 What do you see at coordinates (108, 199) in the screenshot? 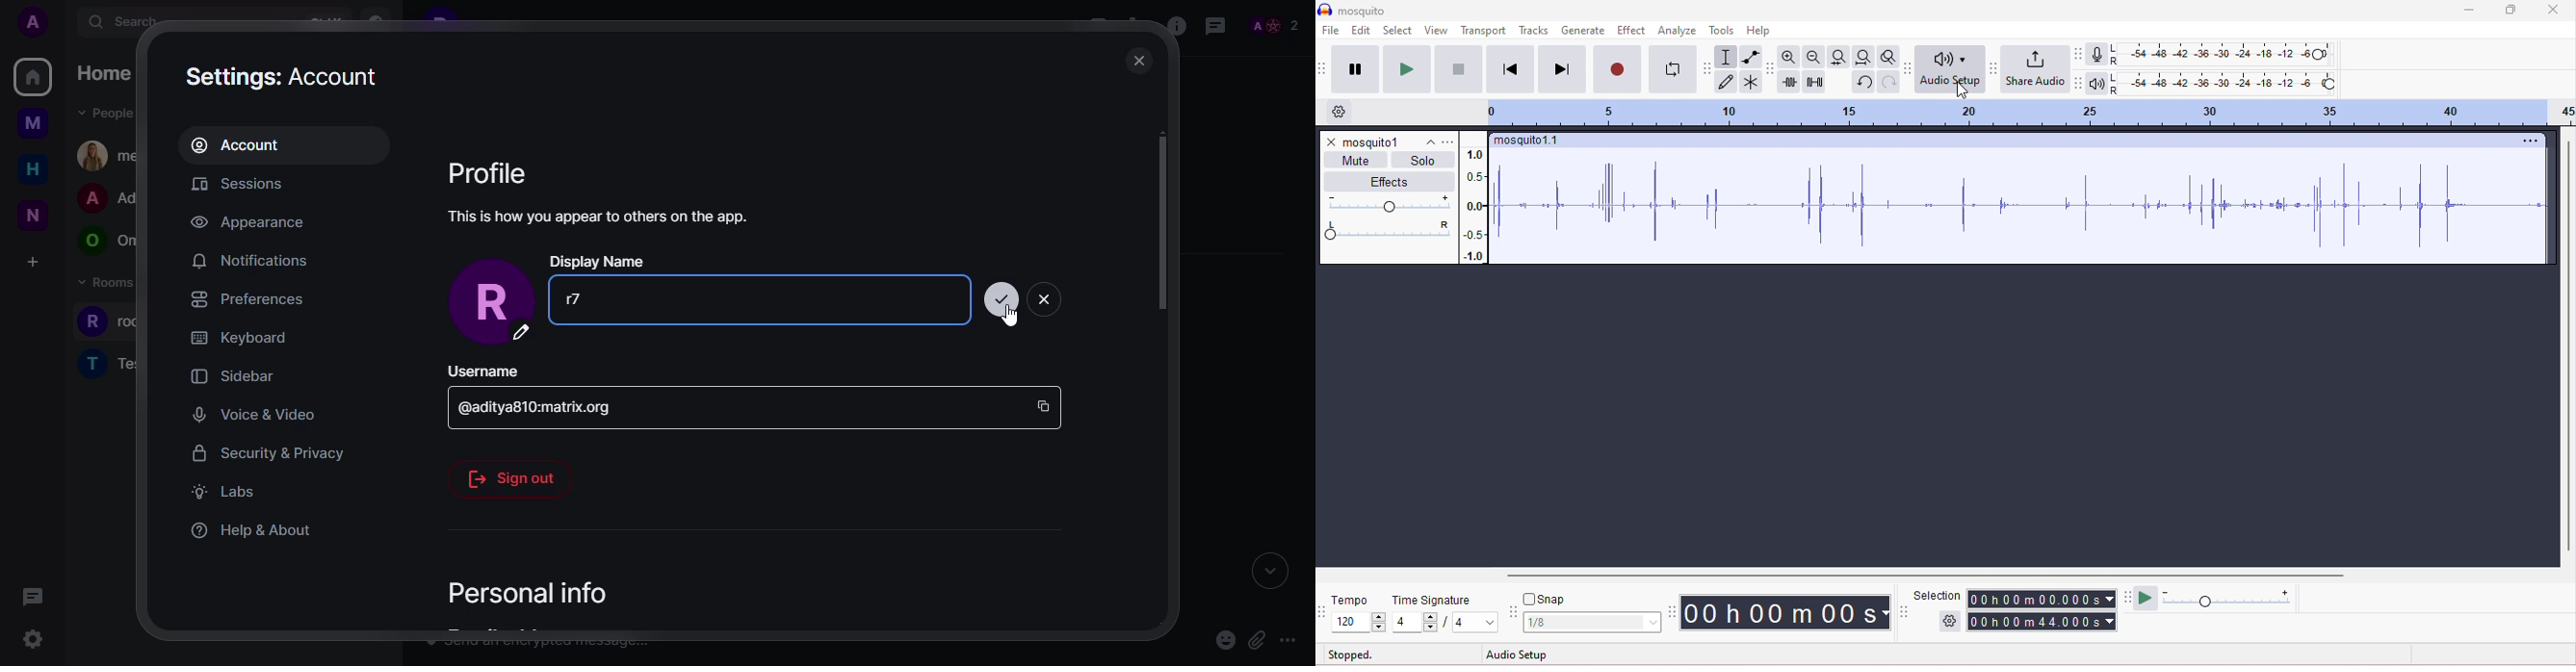
I see `people` at bounding box center [108, 199].